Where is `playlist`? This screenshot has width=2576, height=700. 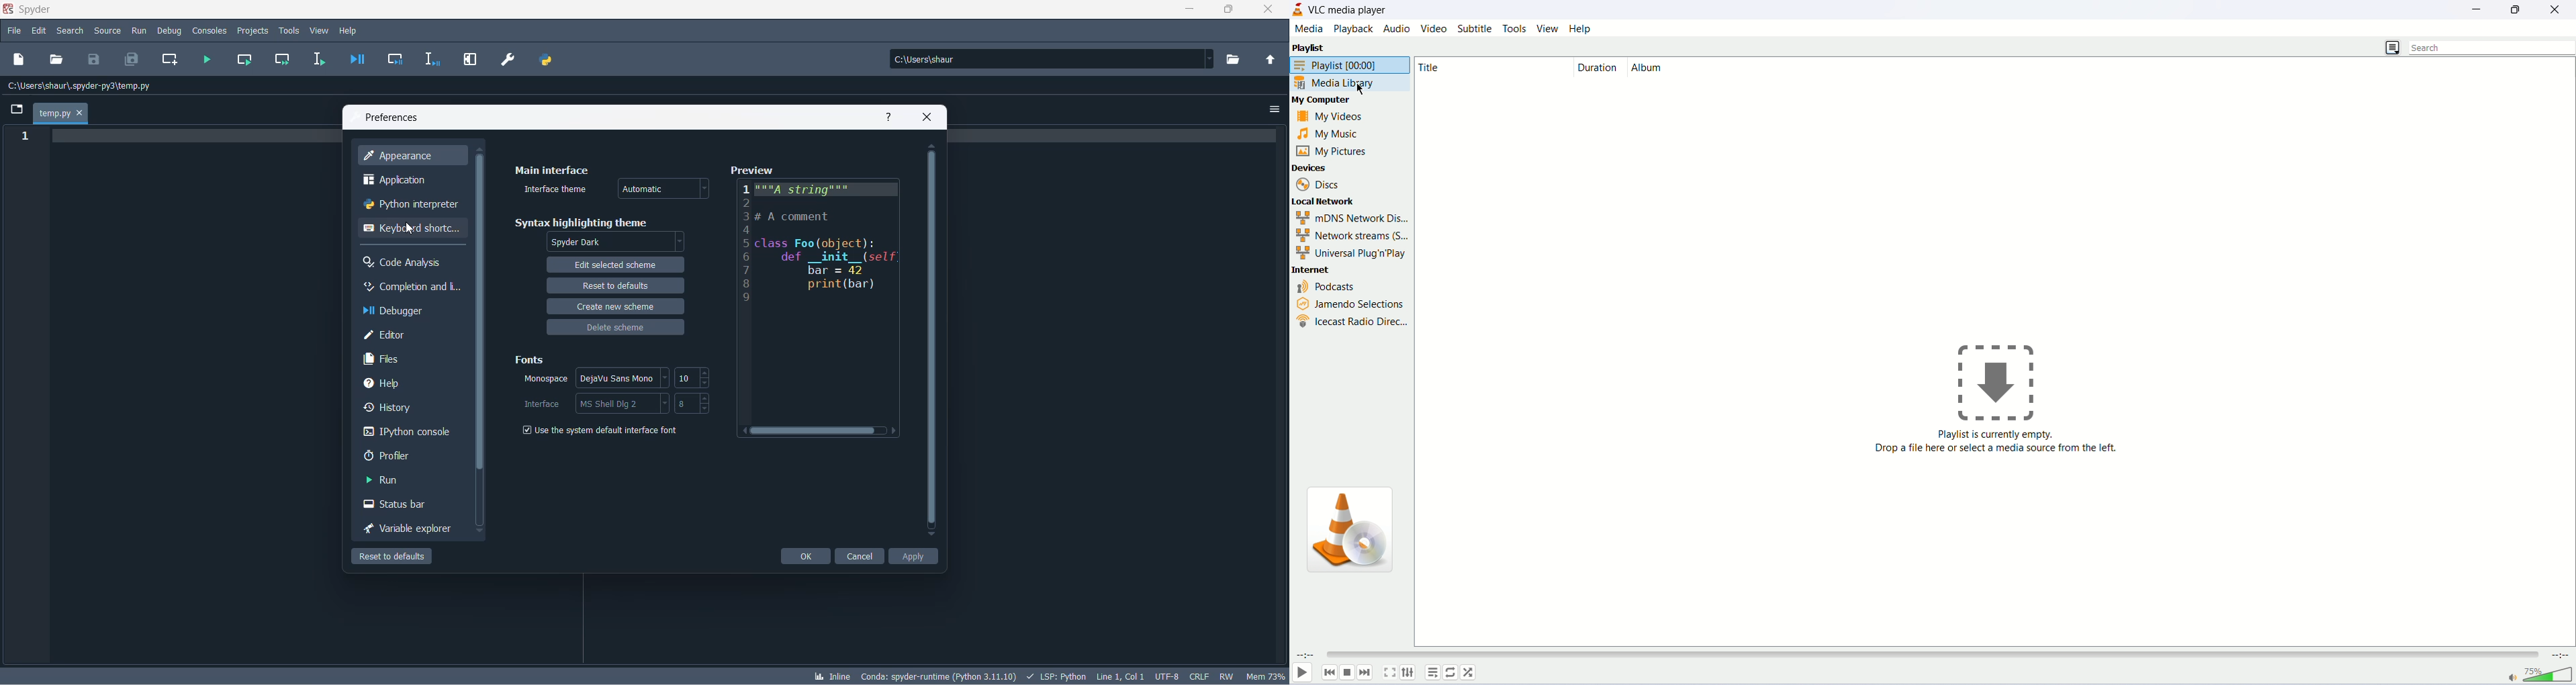 playlist is located at coordinates (1349, 66).